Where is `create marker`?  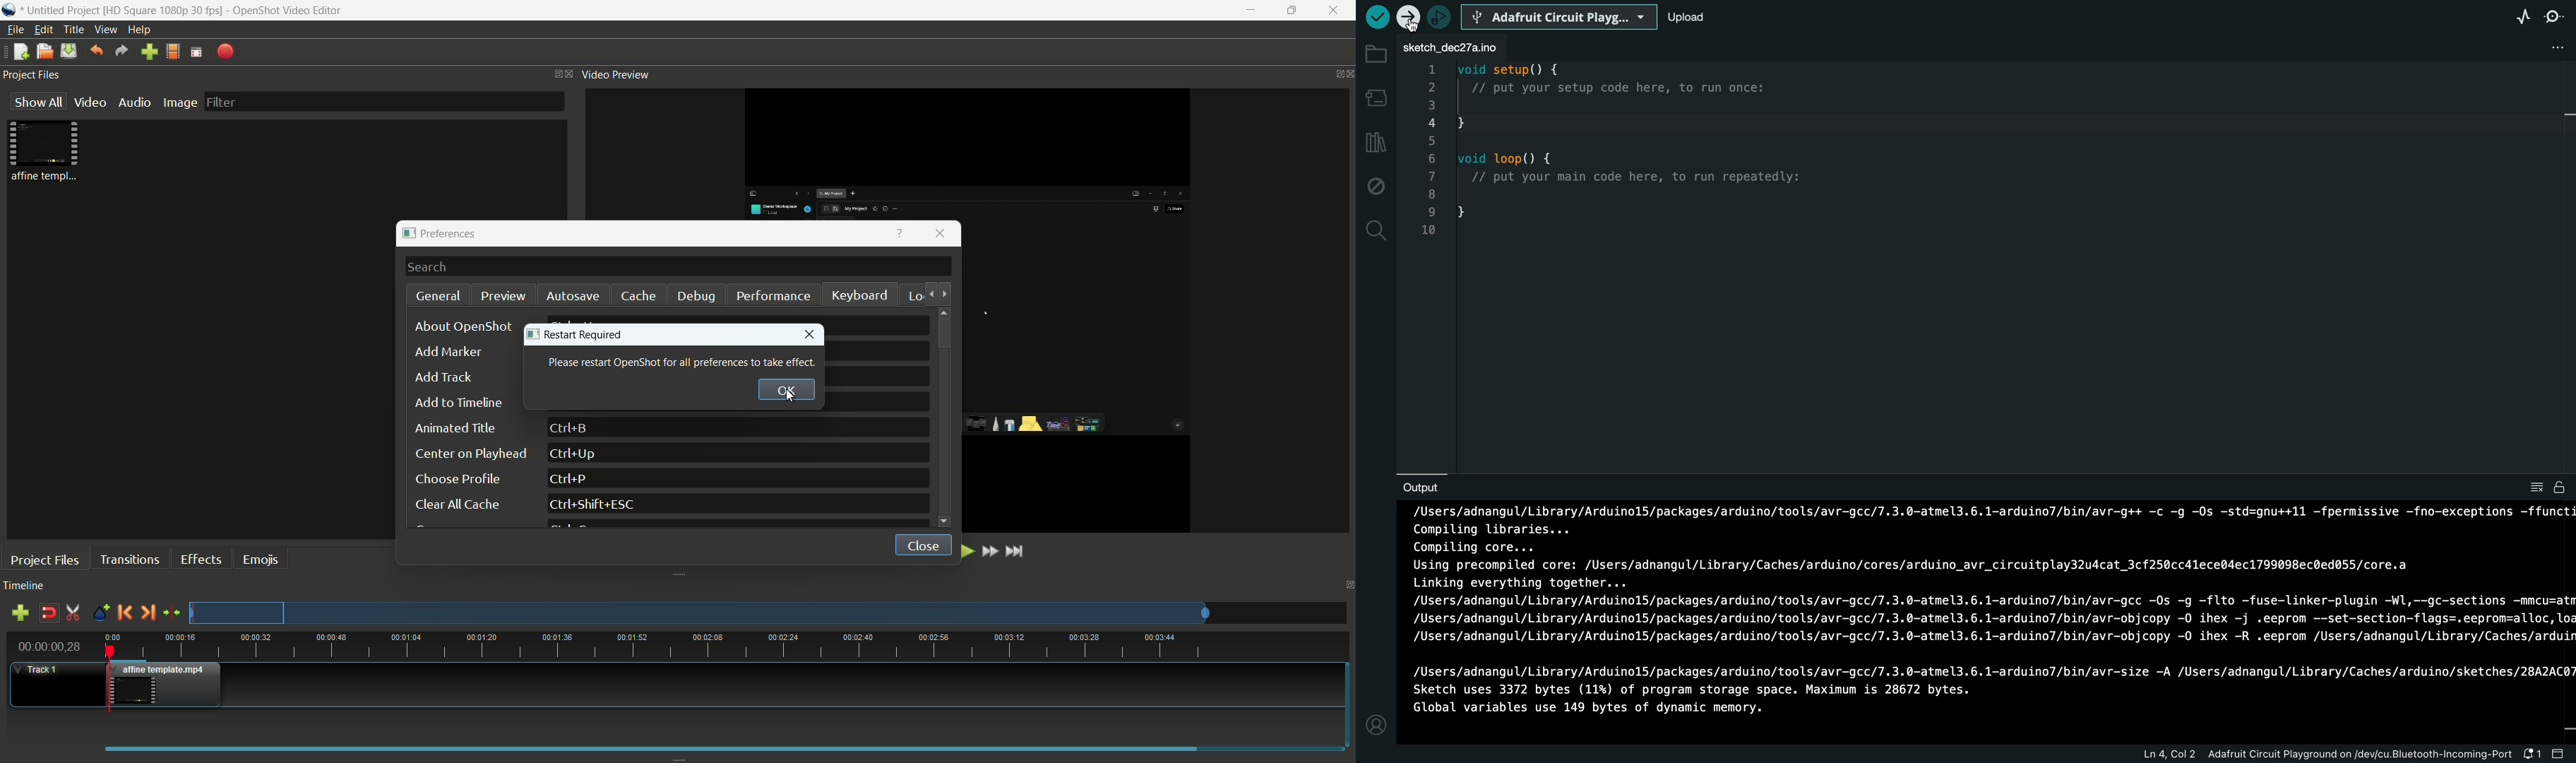 create marker is located at coordinates (98, 613).